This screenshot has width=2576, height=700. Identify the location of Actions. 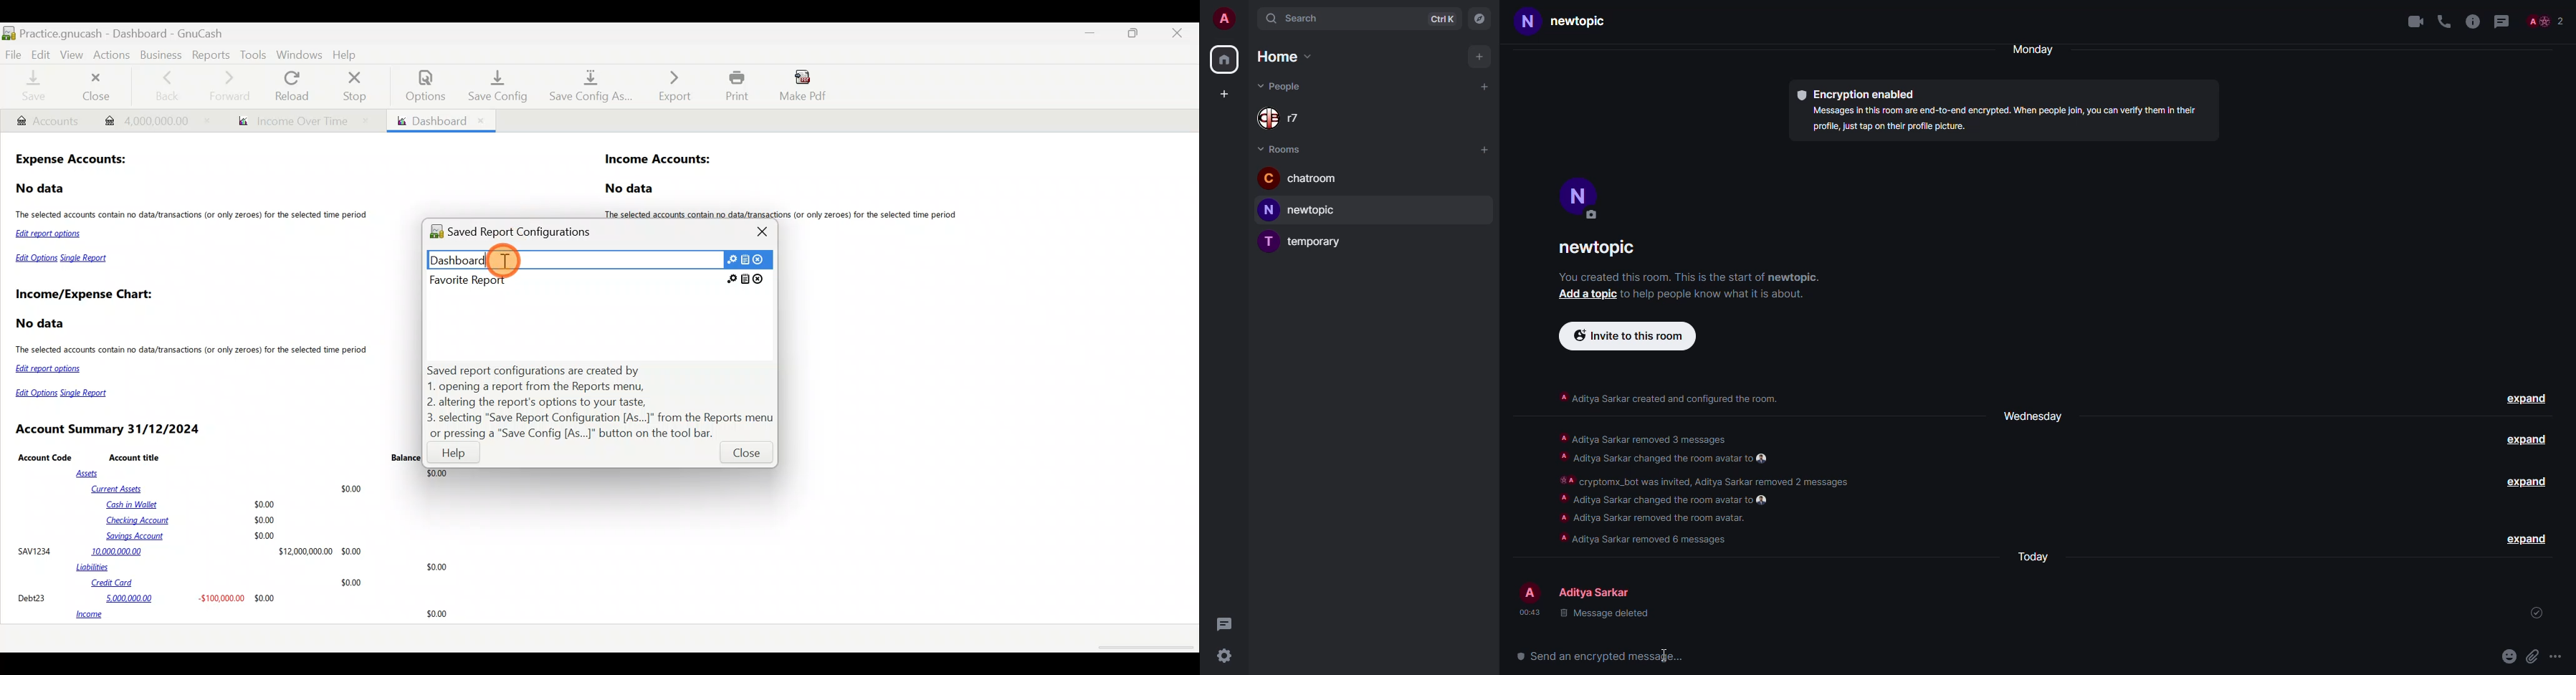
(114, 58).